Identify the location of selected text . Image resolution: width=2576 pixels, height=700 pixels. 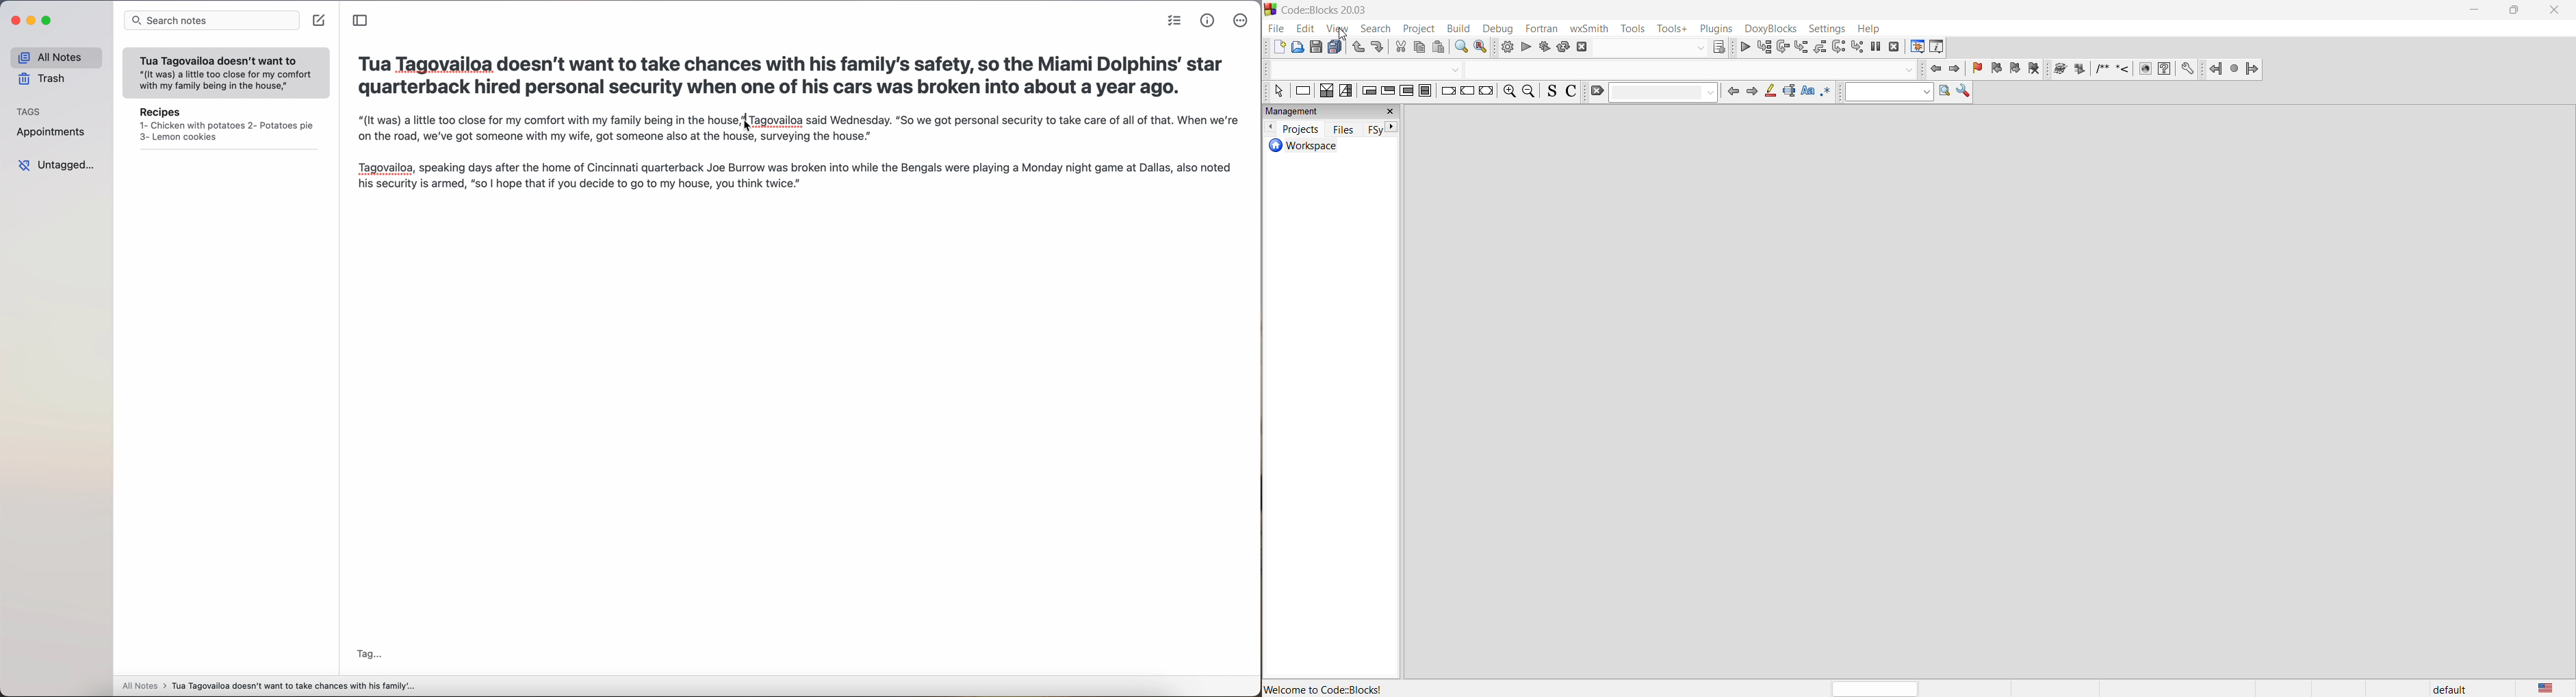
(1791, 92).